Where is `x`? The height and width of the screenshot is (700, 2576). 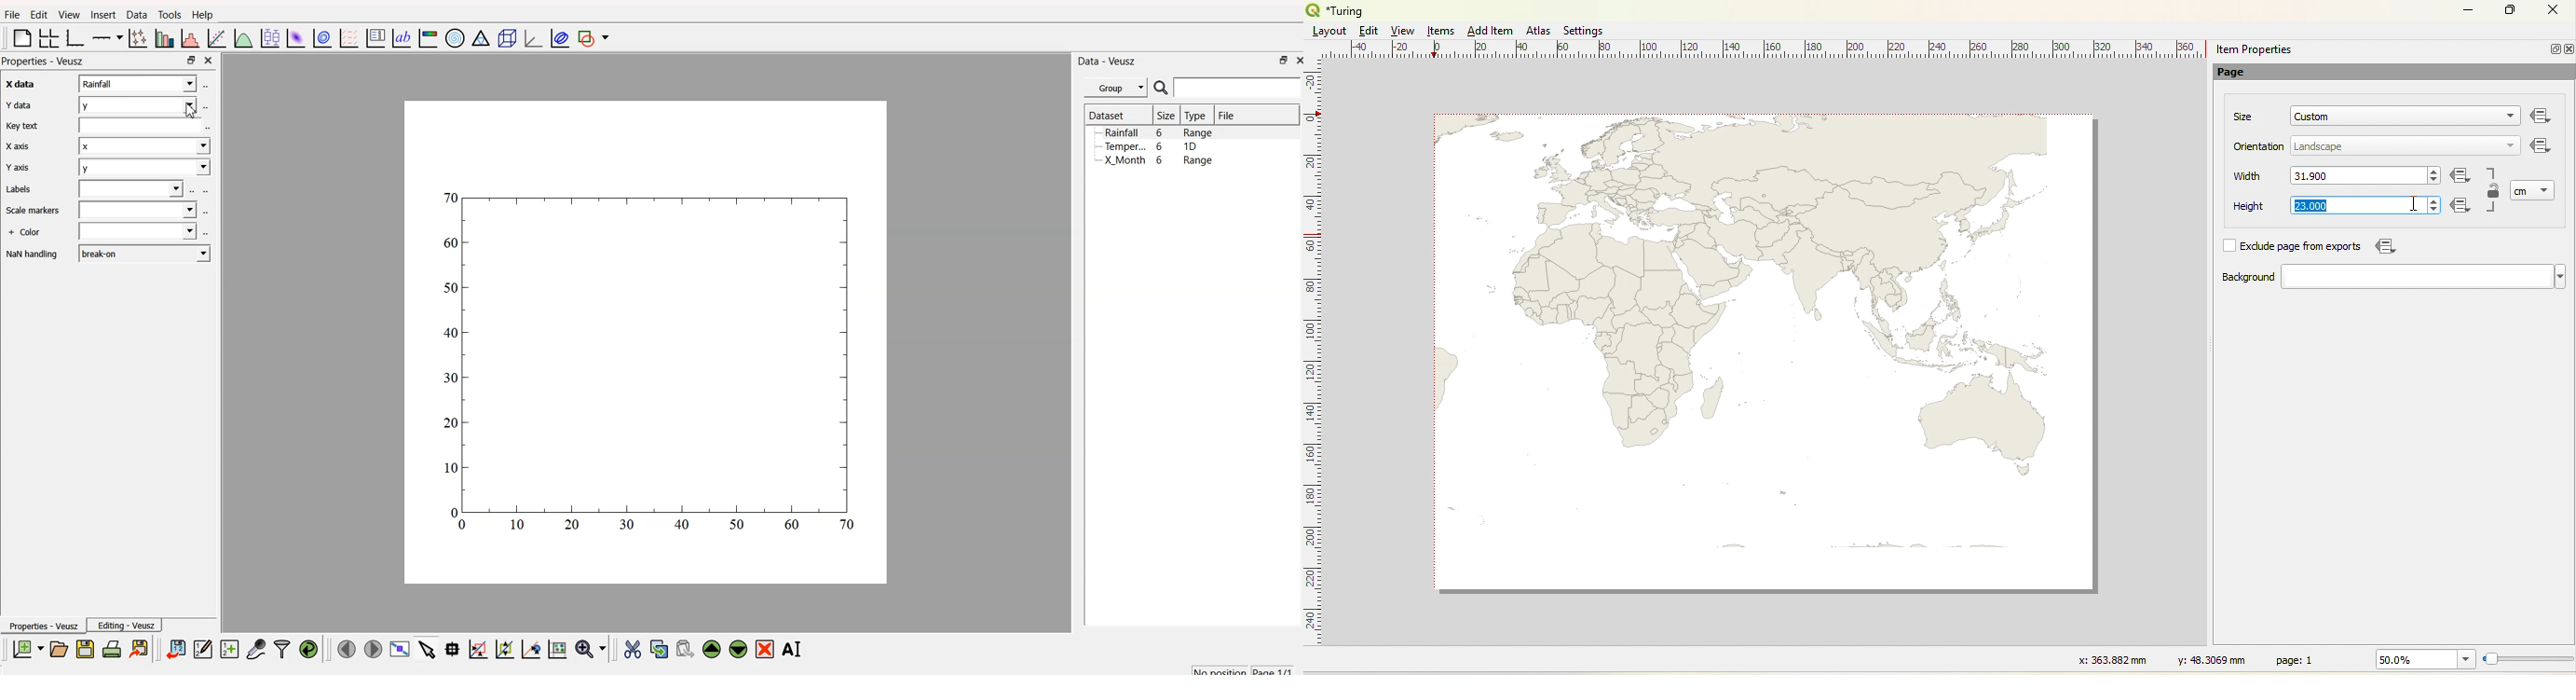 x is located at coordinates (138, 83).